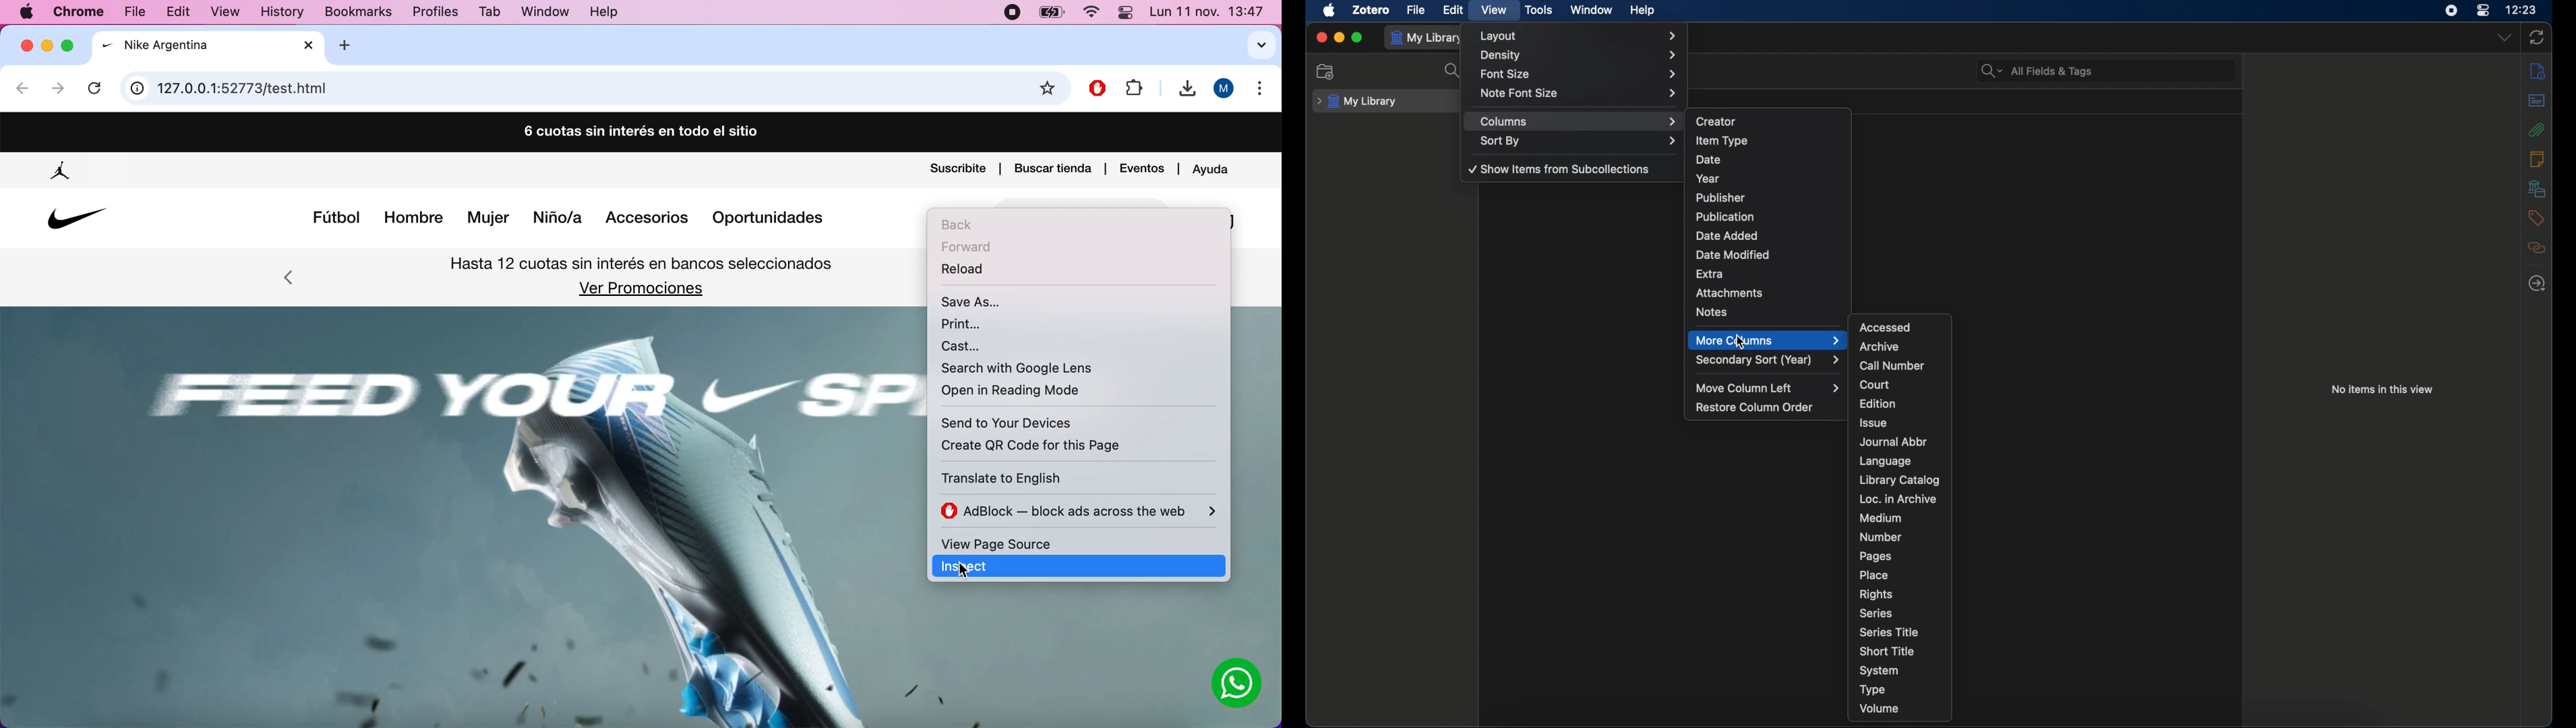  What do you see at coordinates (1044, 422) in the screenshot?
I see `send to your devices` at bounding box center [1044, 422].